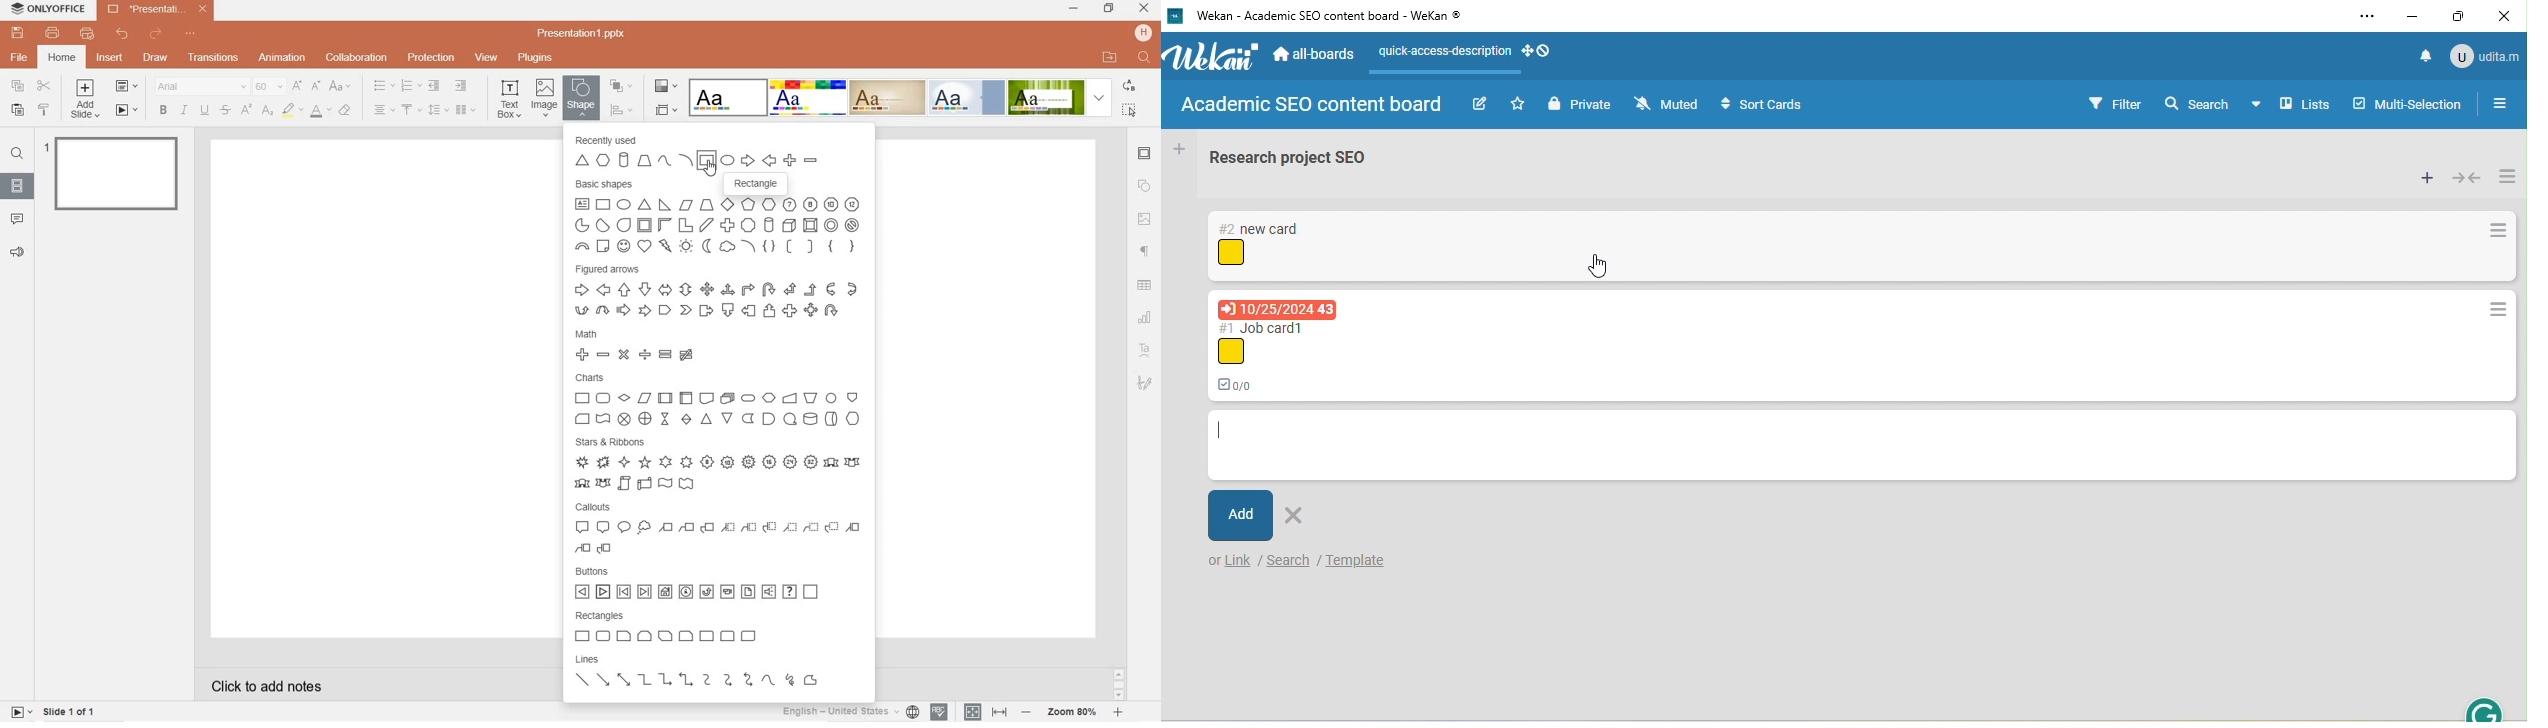 The height and width of the screenshot is (728, 2548). What do you see at coordinates (2506, 103) in the screenshot?
I see `toggle sidebar` at bounding box center [2506, 103].